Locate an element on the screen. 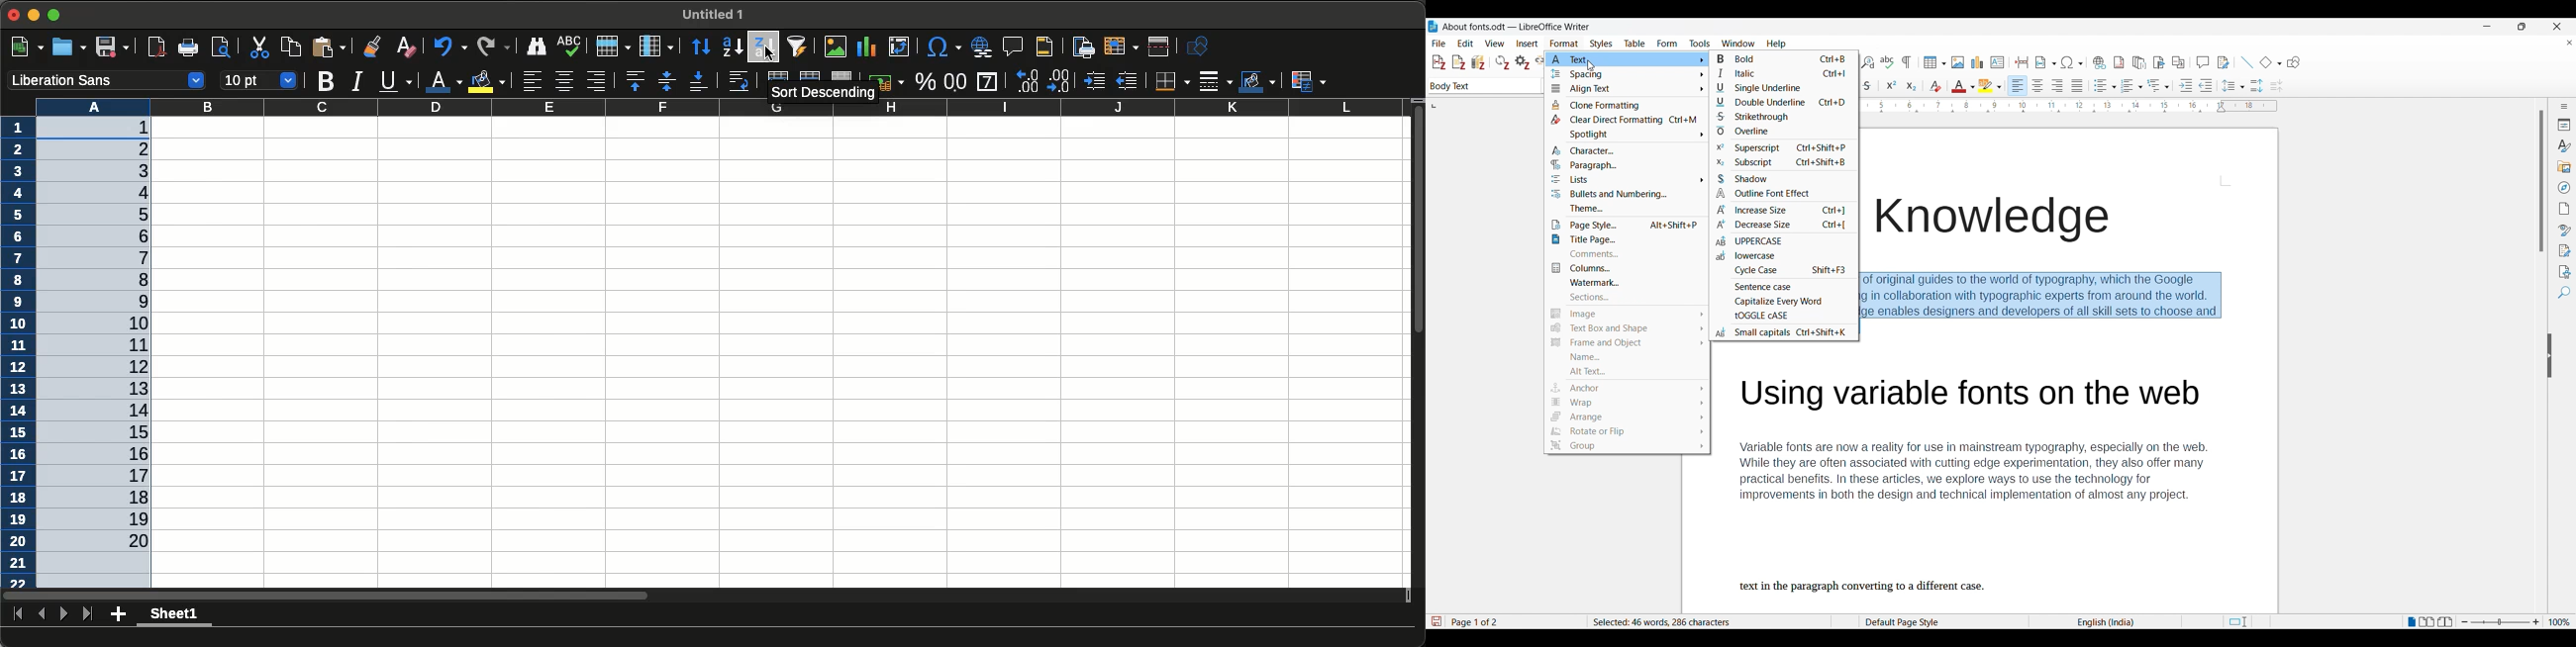 The width and height of the screenshot is (2576, 672). Comments is located at coordinates (1625, 254).